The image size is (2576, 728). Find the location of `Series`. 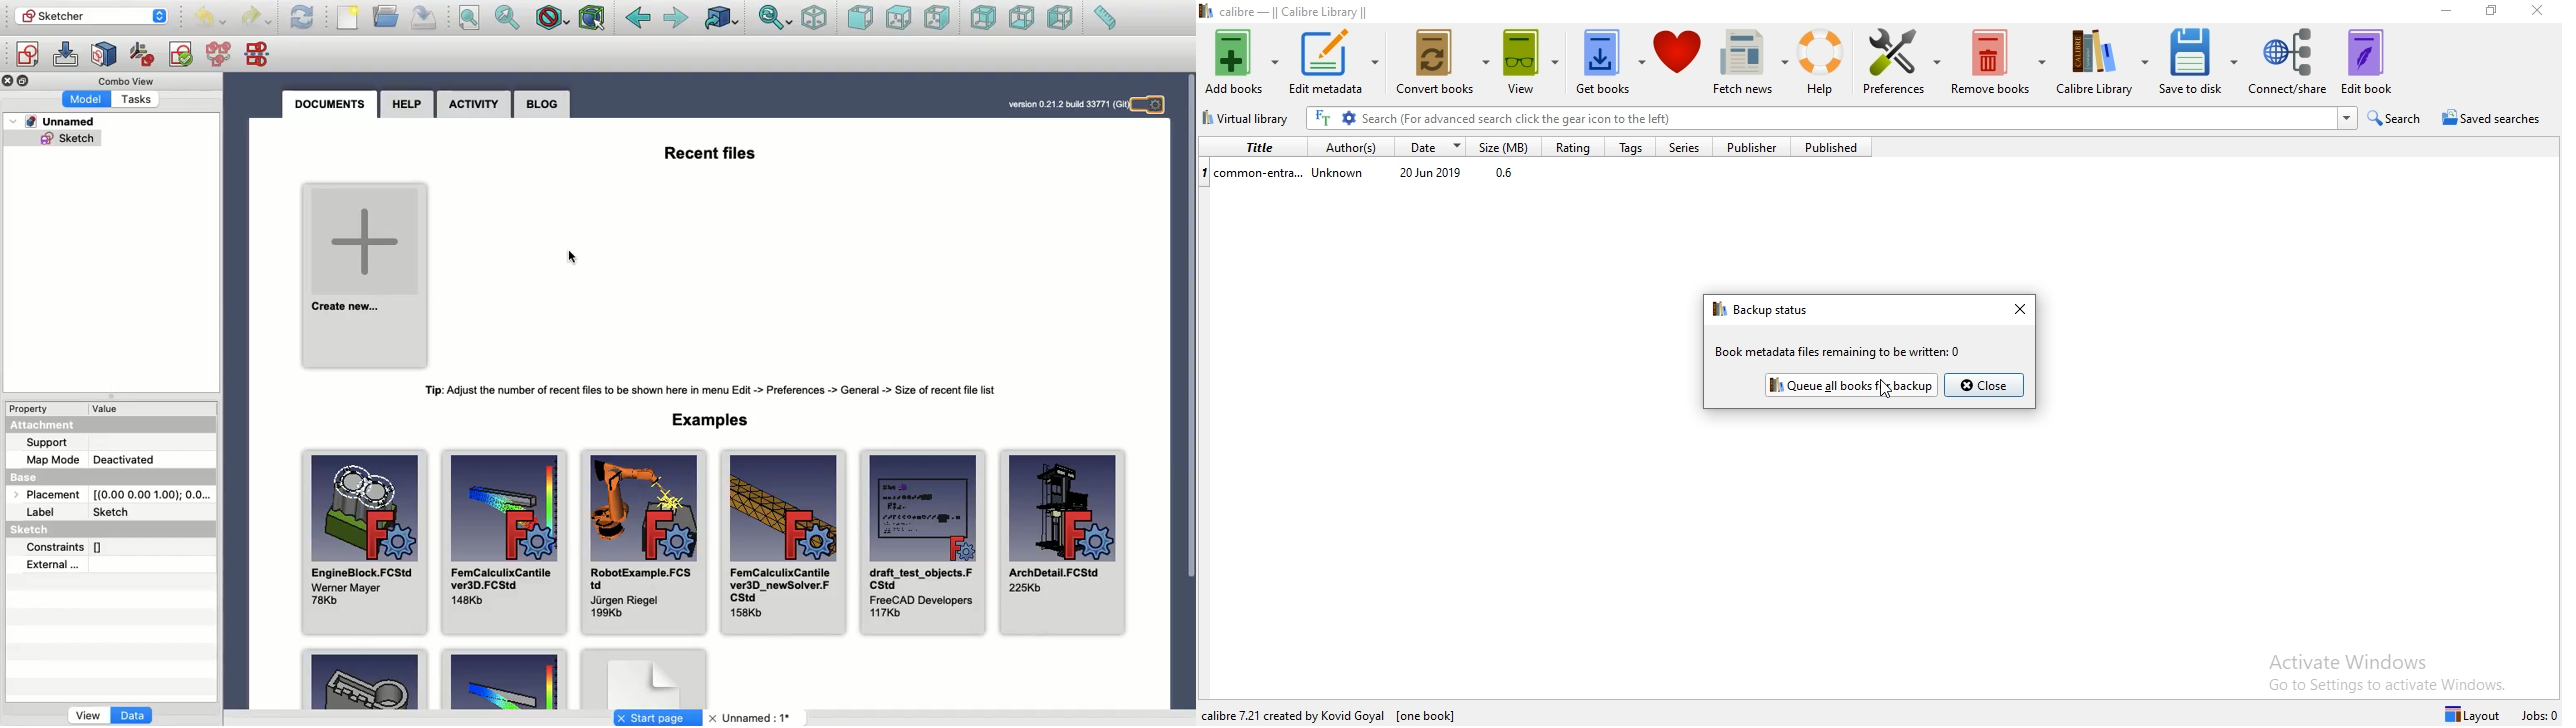

Series is located at coordinates (1691, 148).